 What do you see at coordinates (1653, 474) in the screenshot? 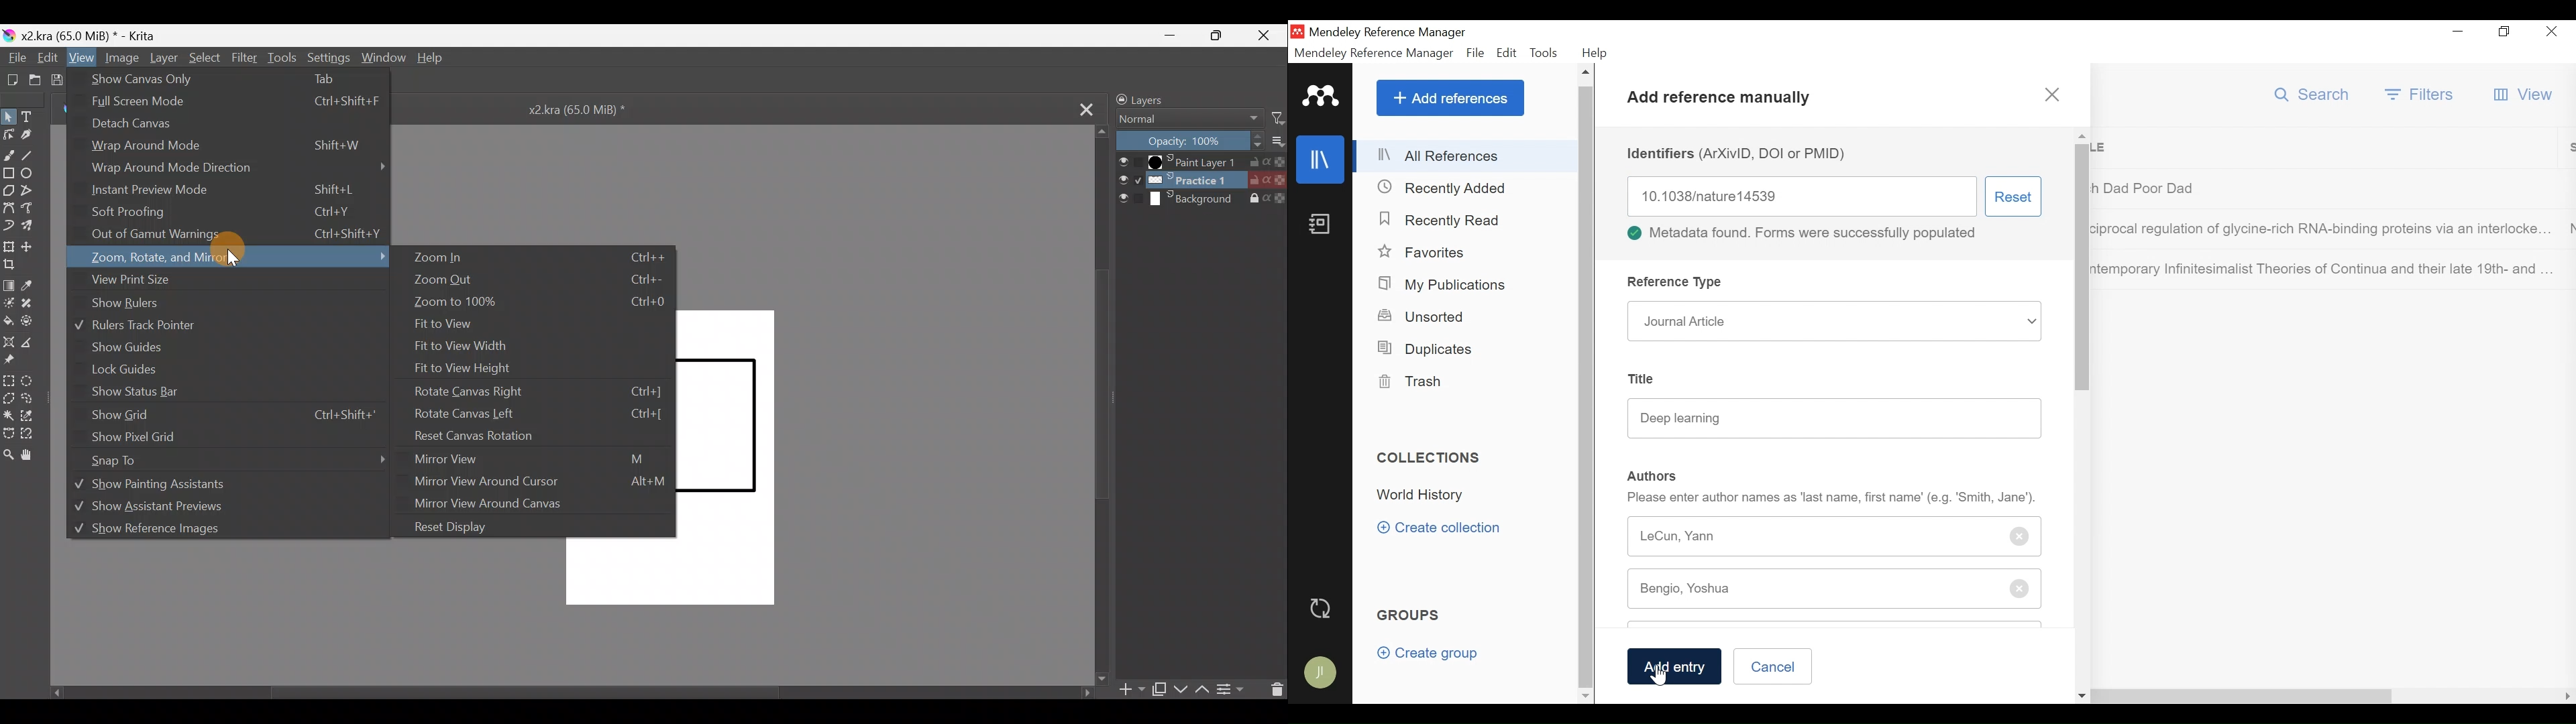
I see `Authors` at bounding box center [1653, 474].